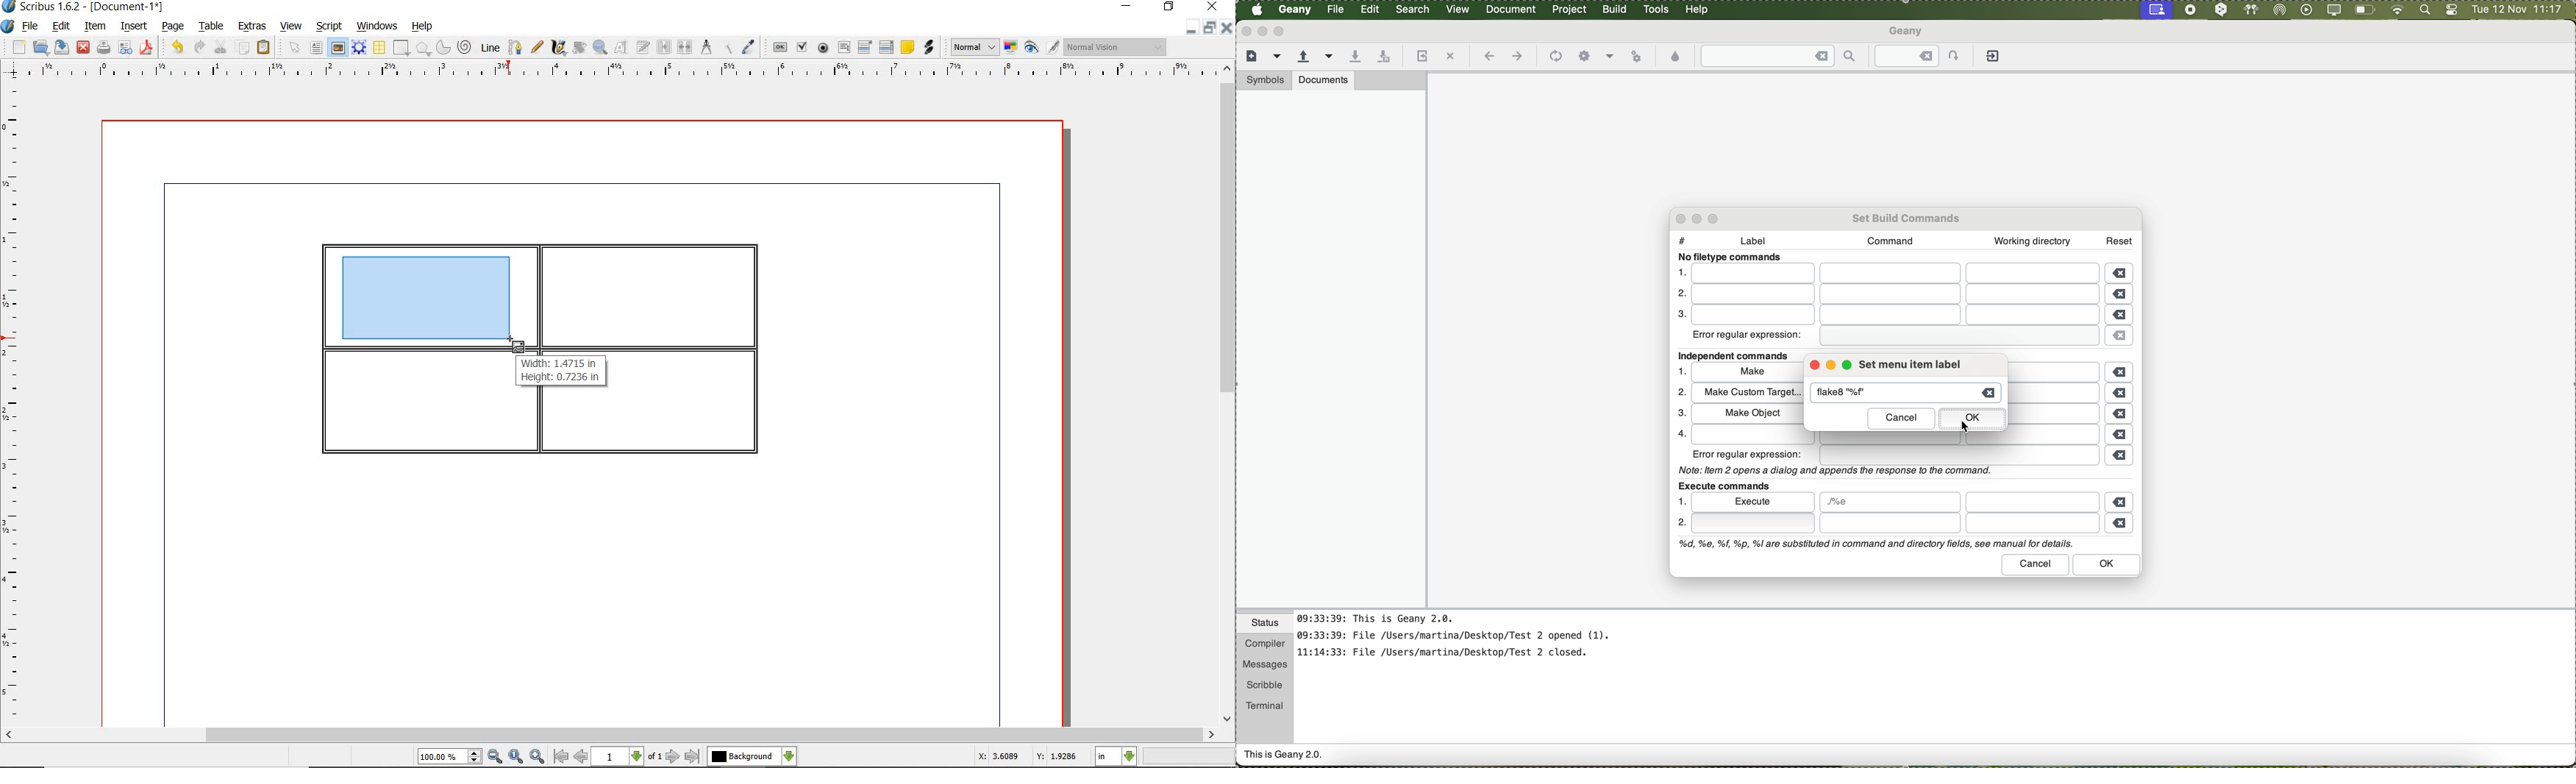 The width and height of the screenshot is (2576, 784). I want to click on OK button, so click(2108, 566).